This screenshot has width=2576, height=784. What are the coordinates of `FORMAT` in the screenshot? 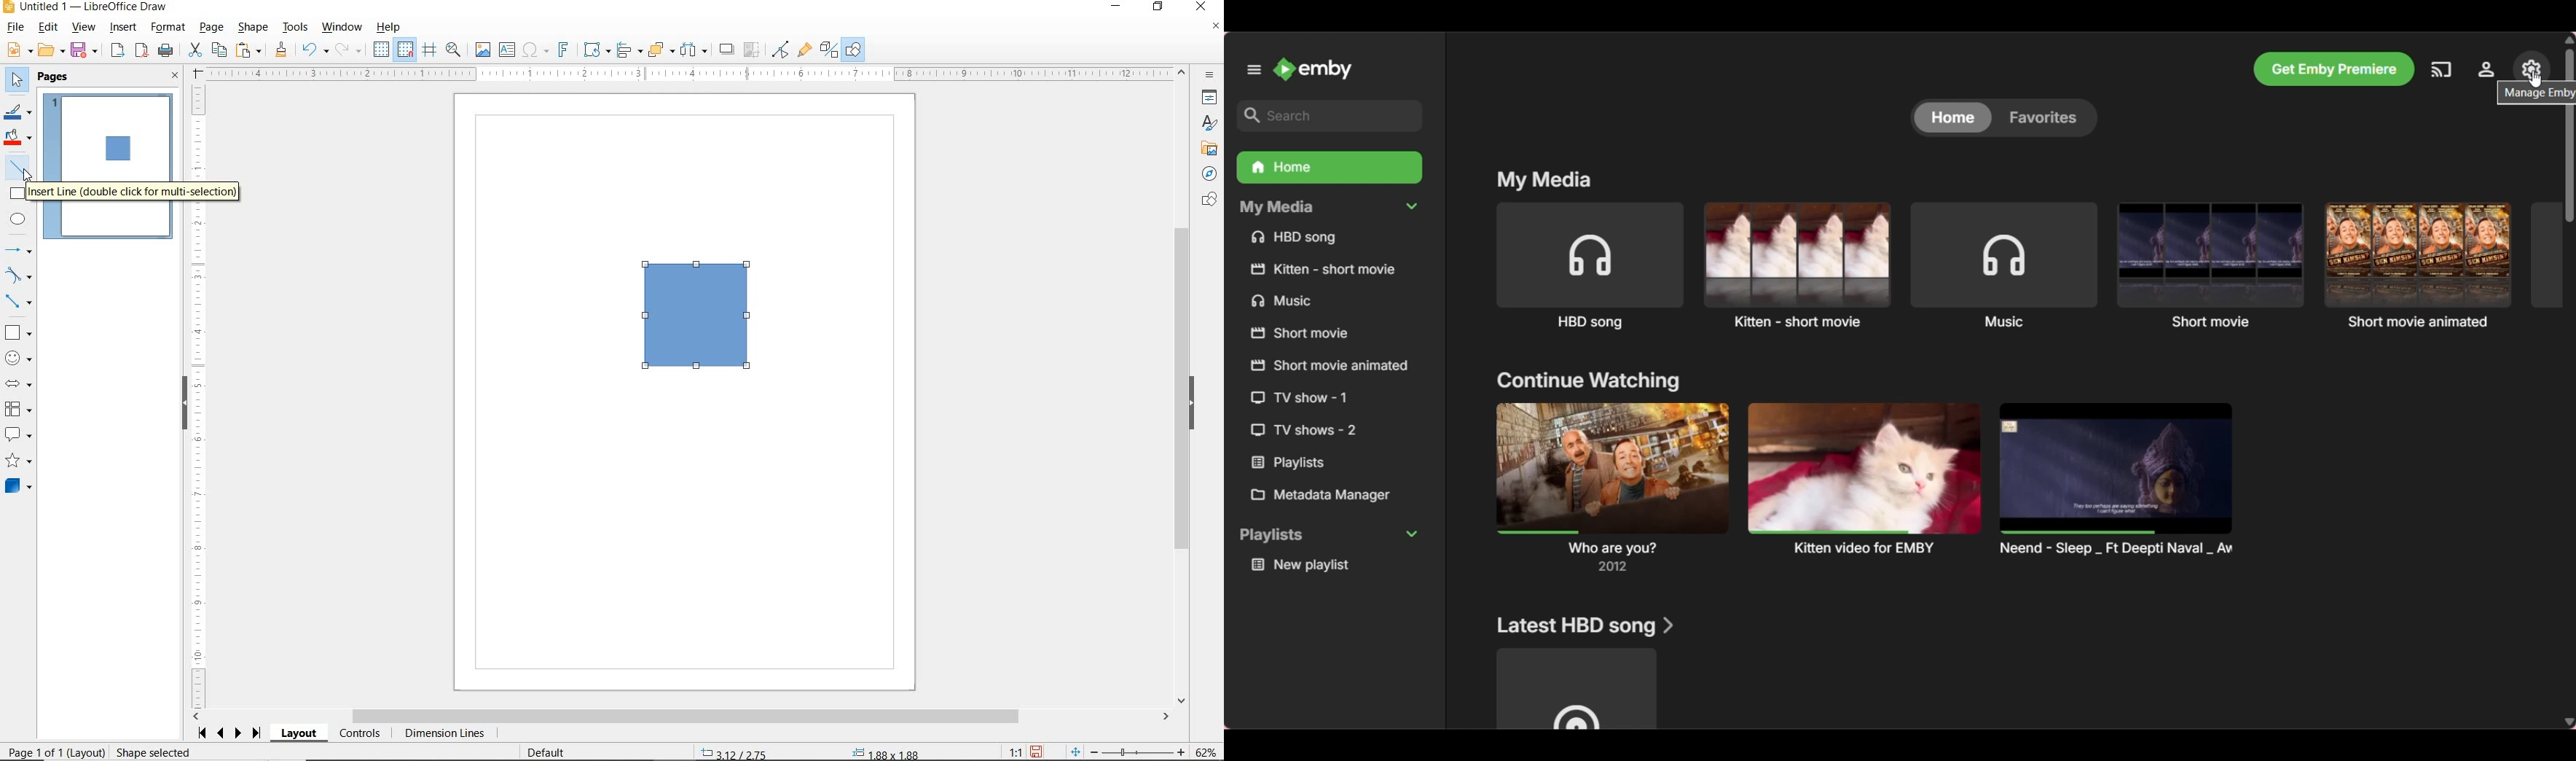 It's located at (168, 28).